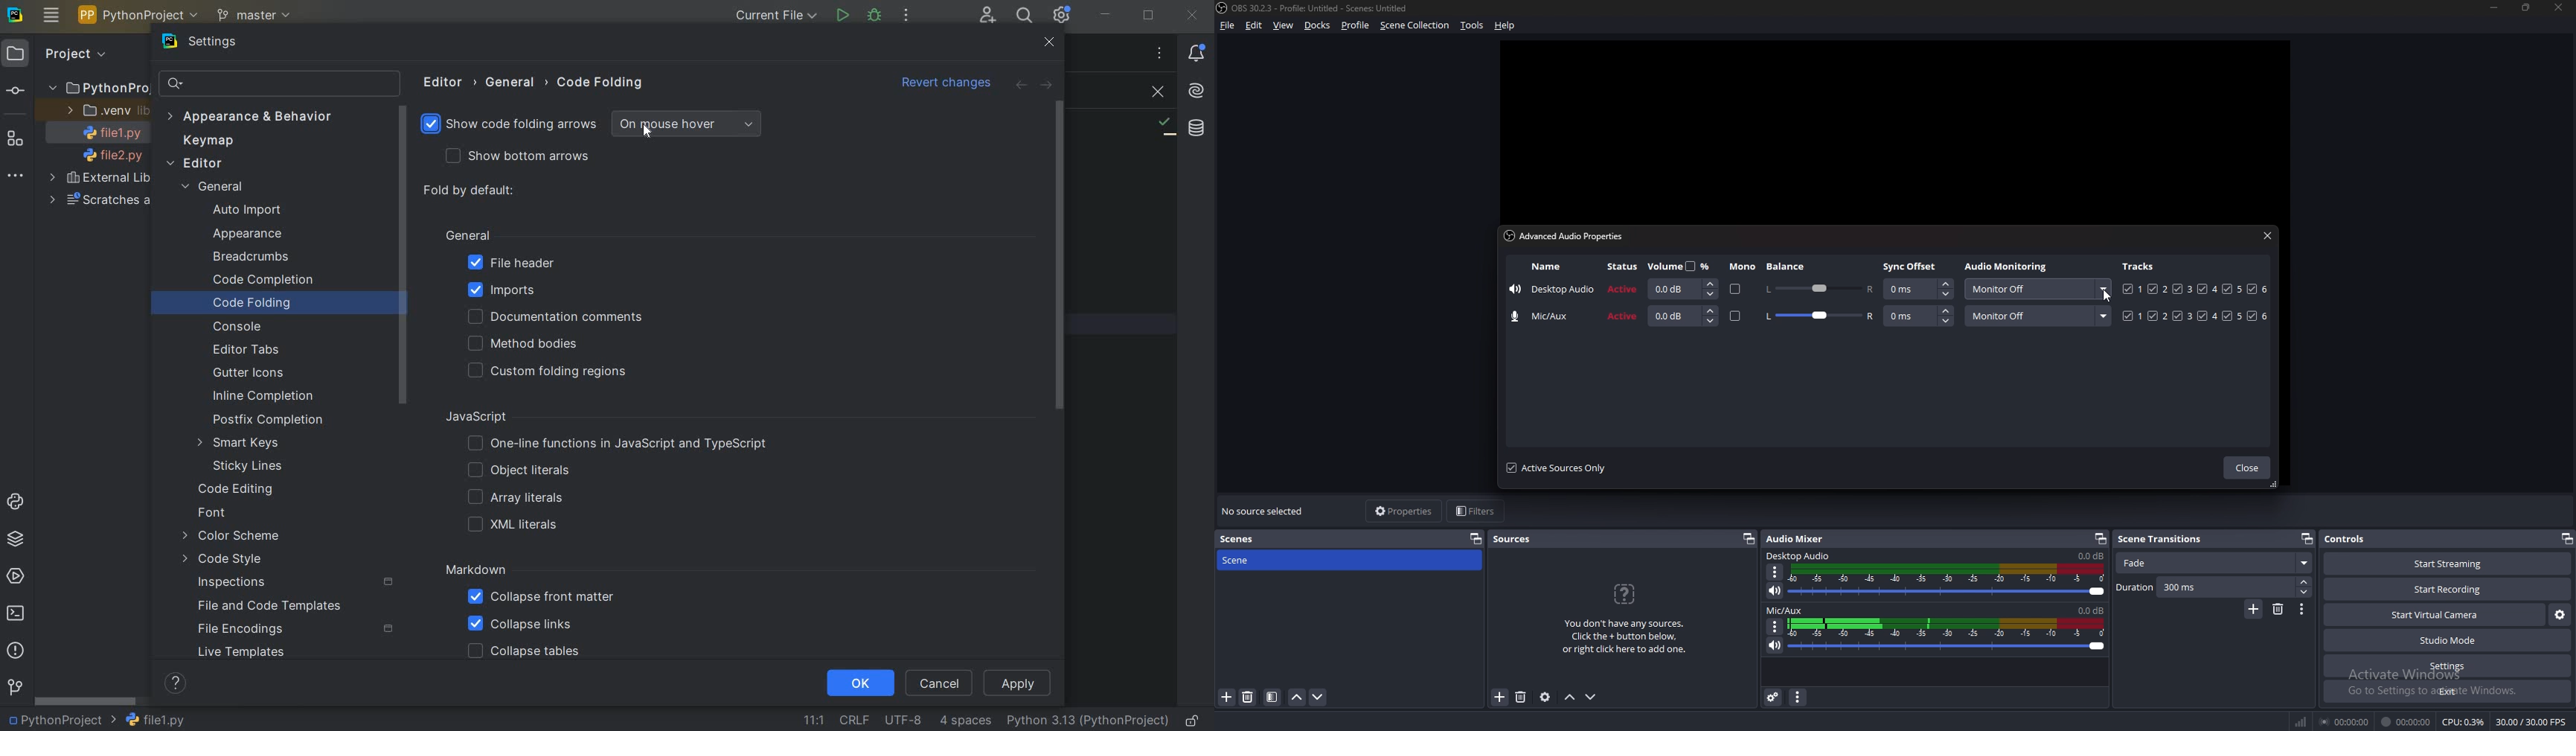  Describe the element at coordinates (1545, 317) in the screenshot. I see `mic/aux` at that location.